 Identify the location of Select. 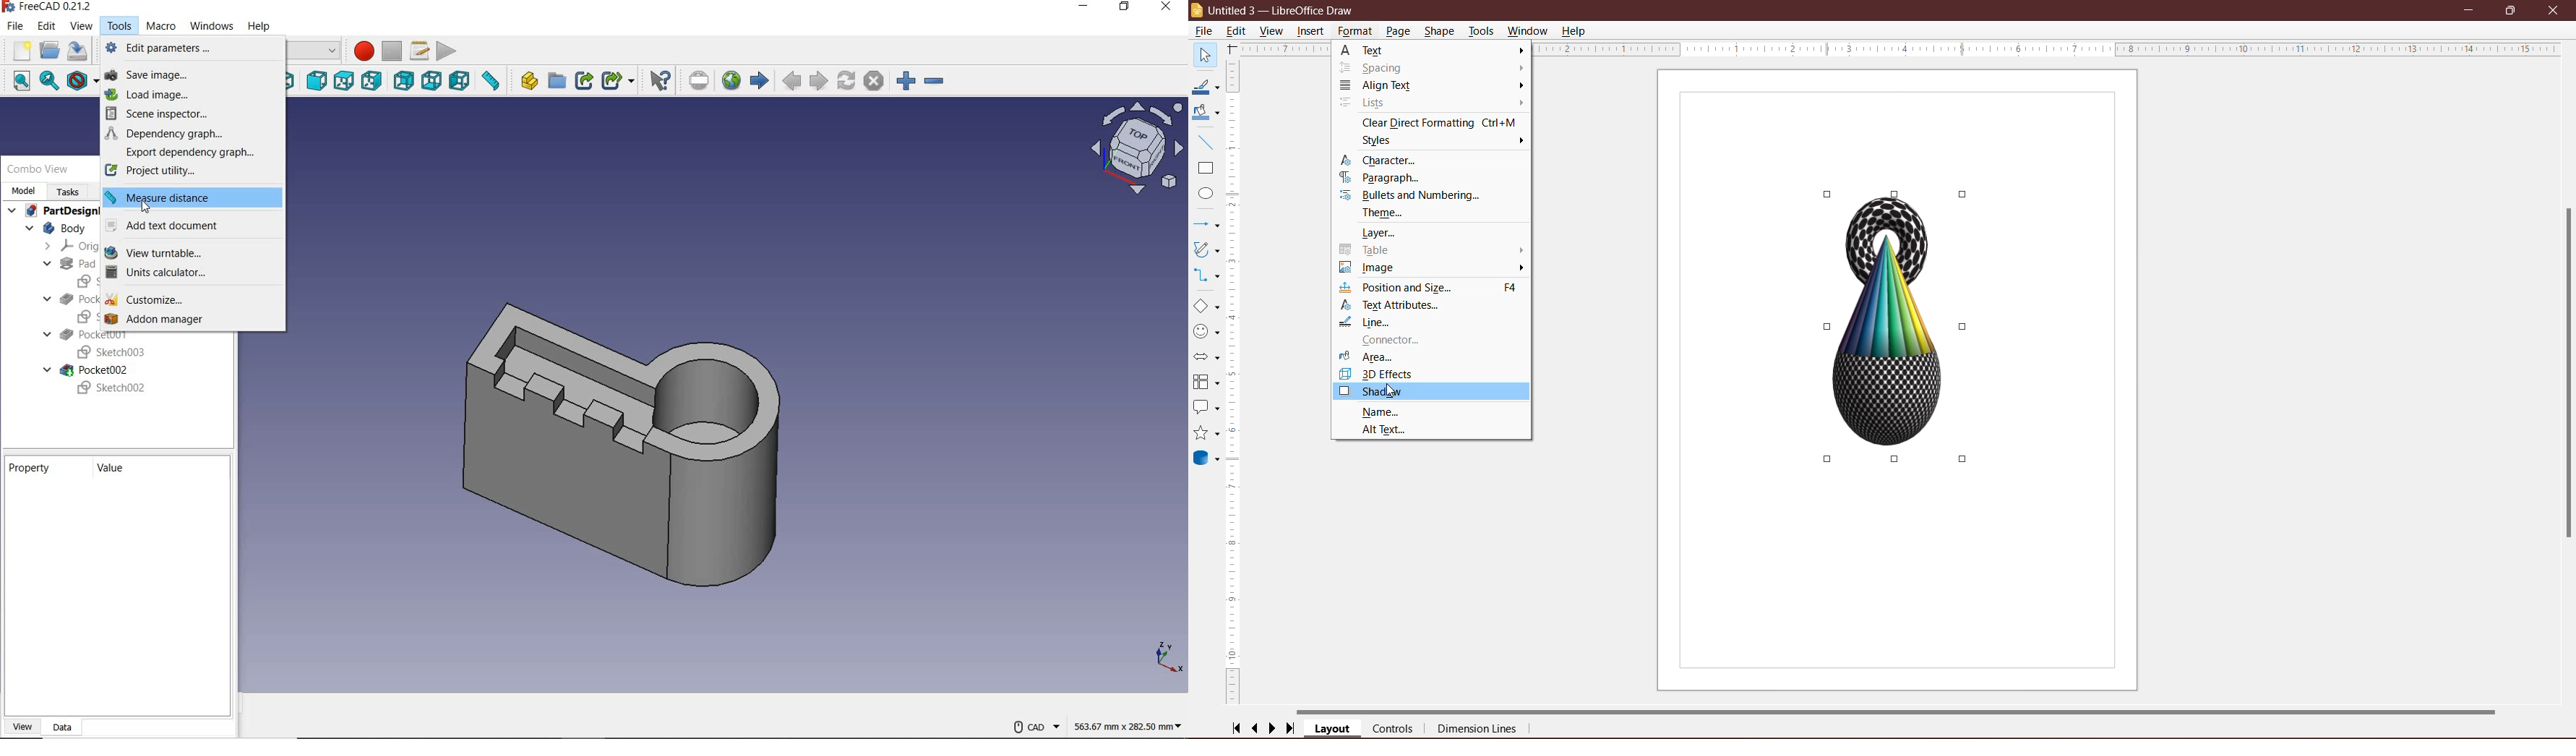
(1204, 54).